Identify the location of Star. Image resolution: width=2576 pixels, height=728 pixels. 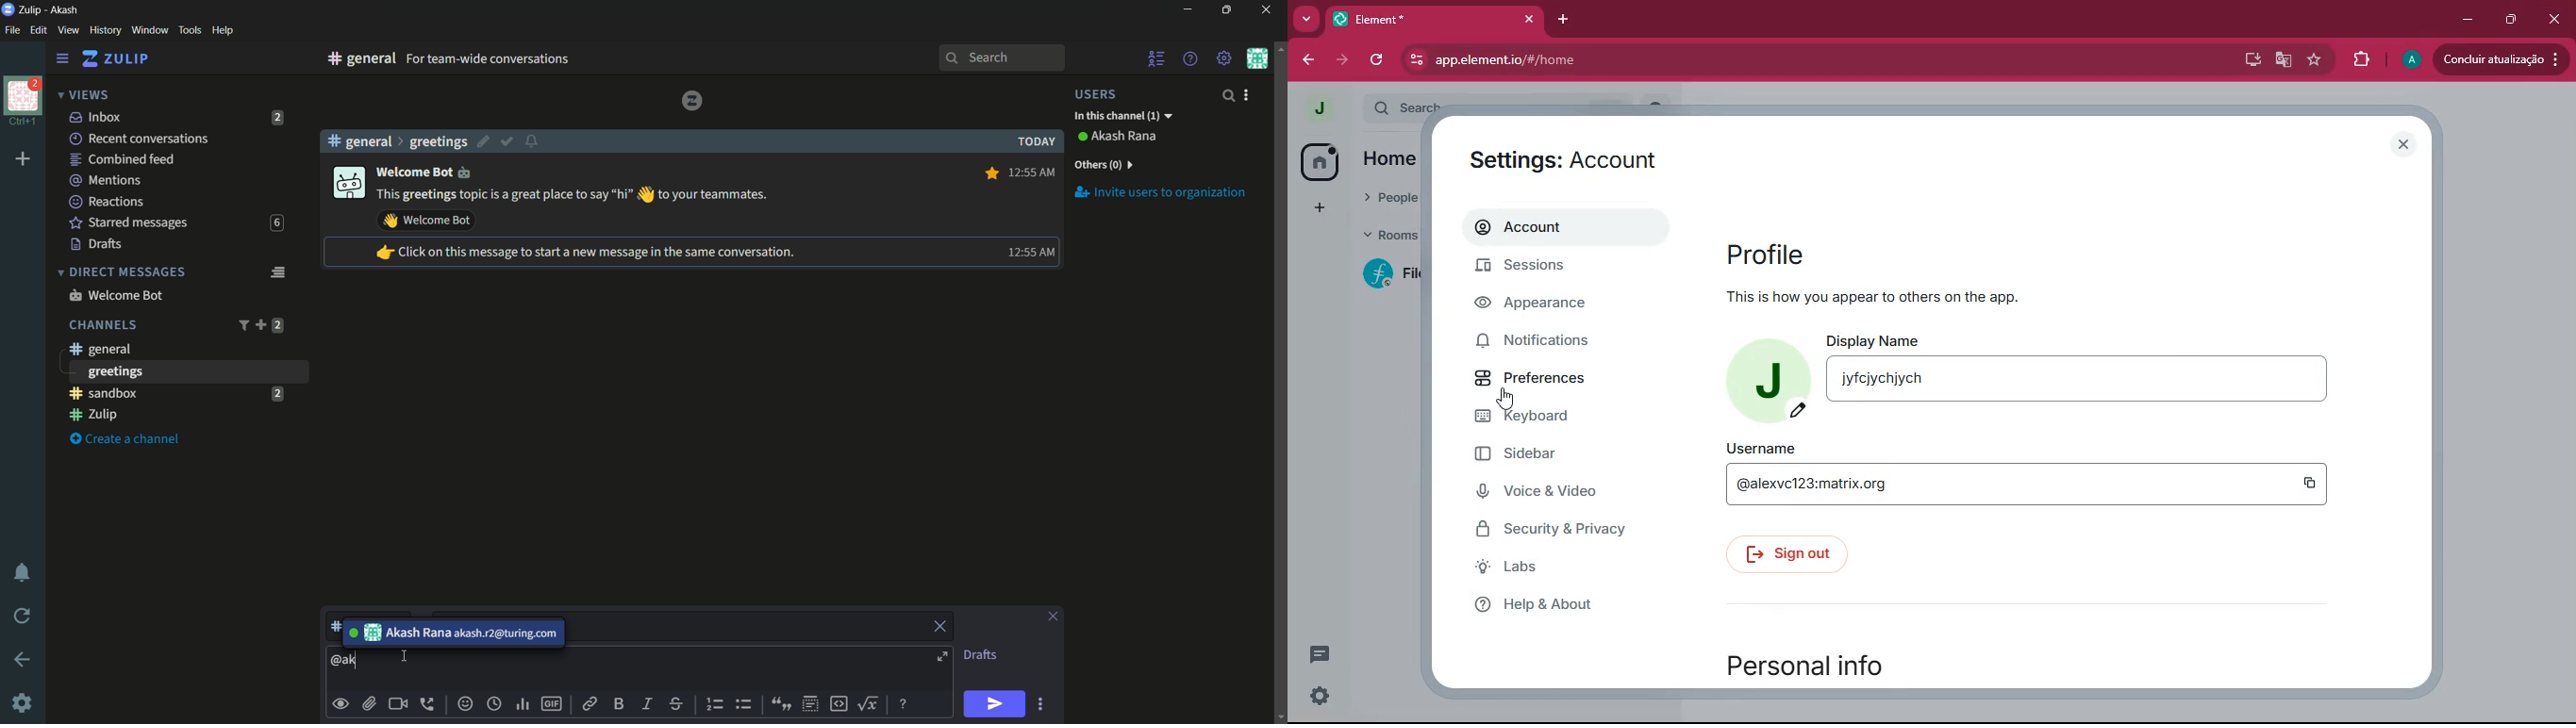
(990, 173).